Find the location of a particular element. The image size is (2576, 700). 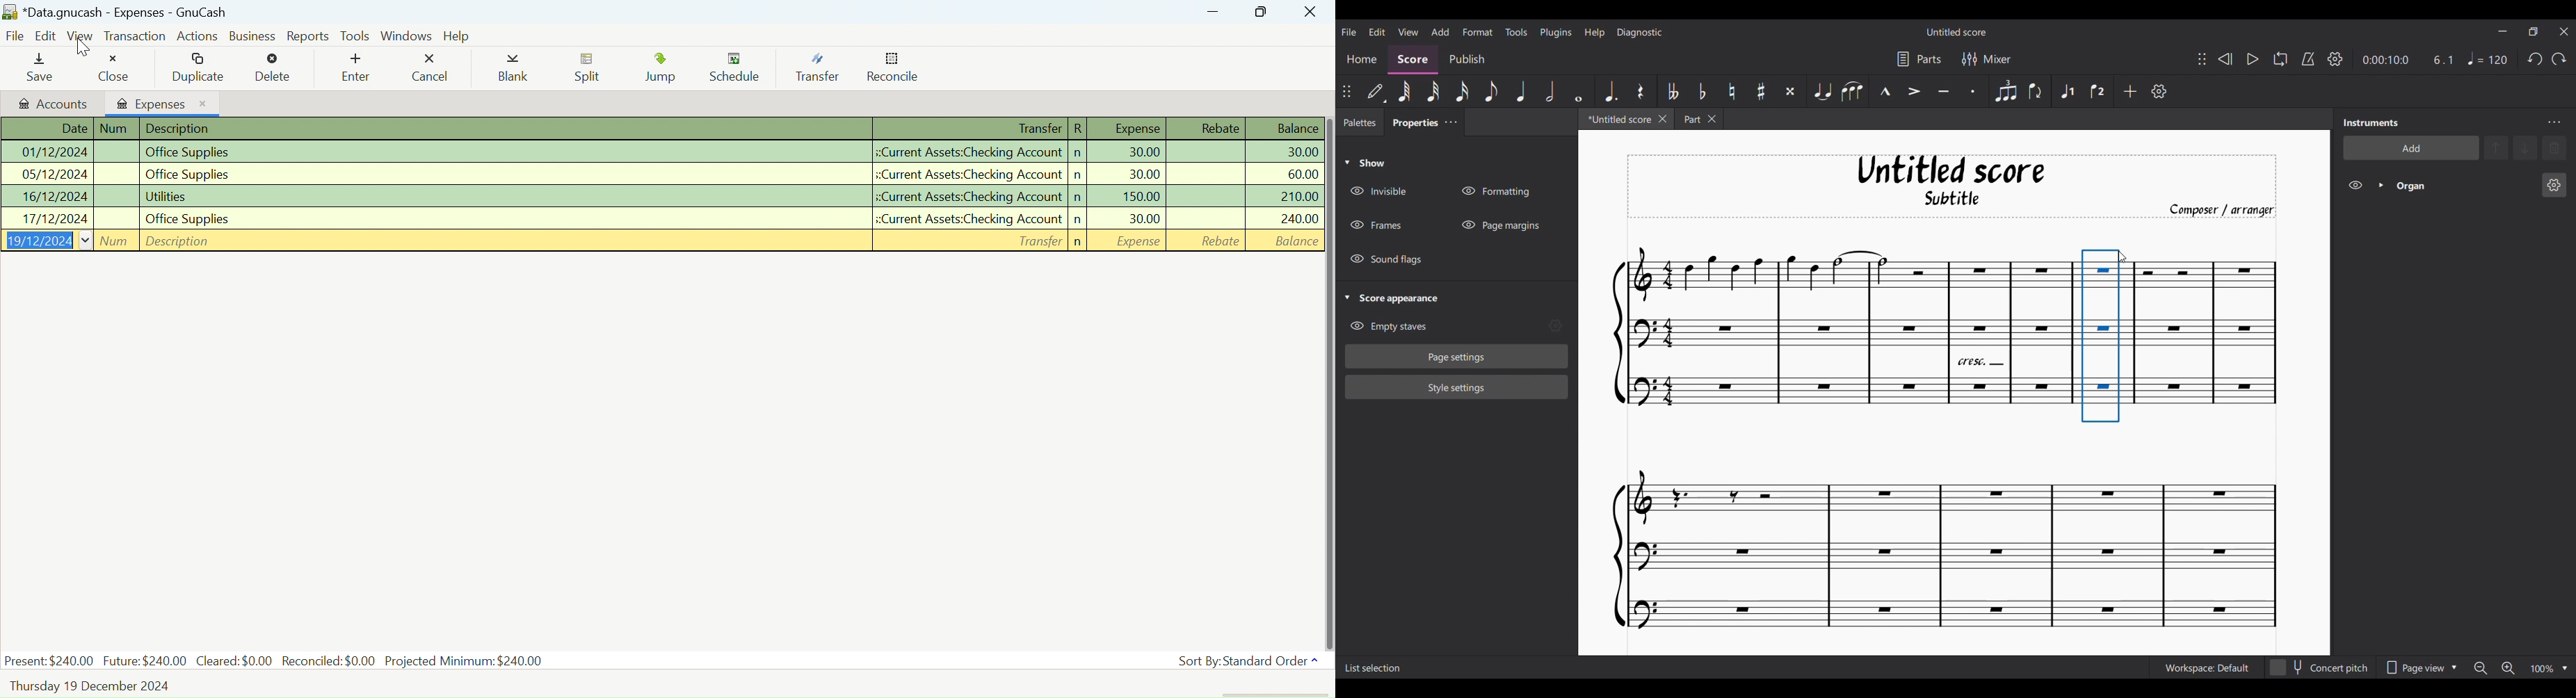

Playback settings is located at coordinates (2335, 58).